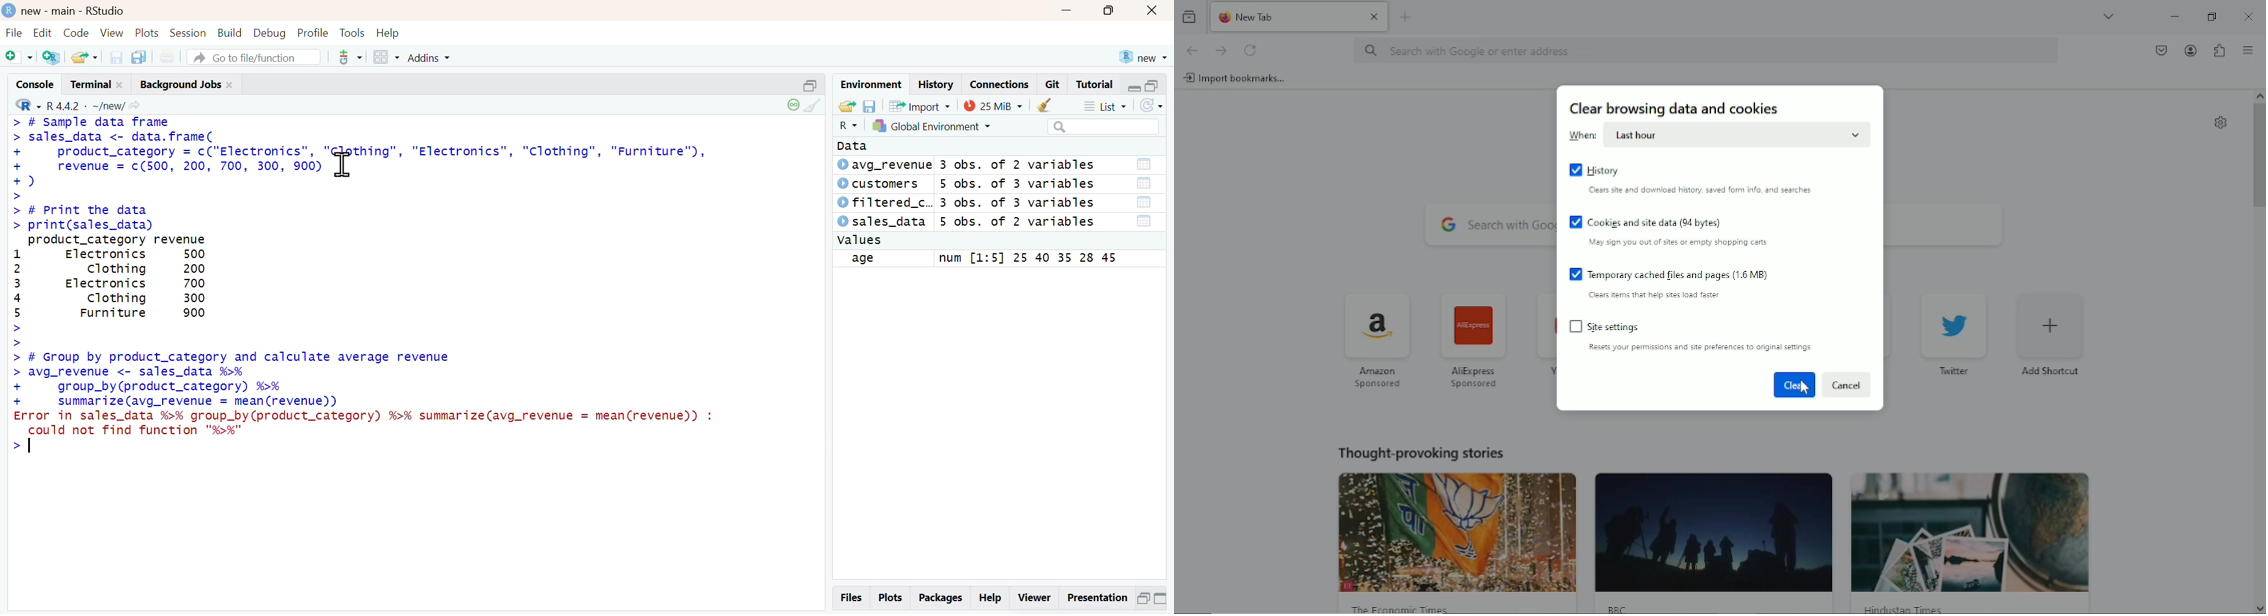  What do you see at coordinates (147, 32) in the screenshot?
I see `Plots` at bounding box center [147, 32].